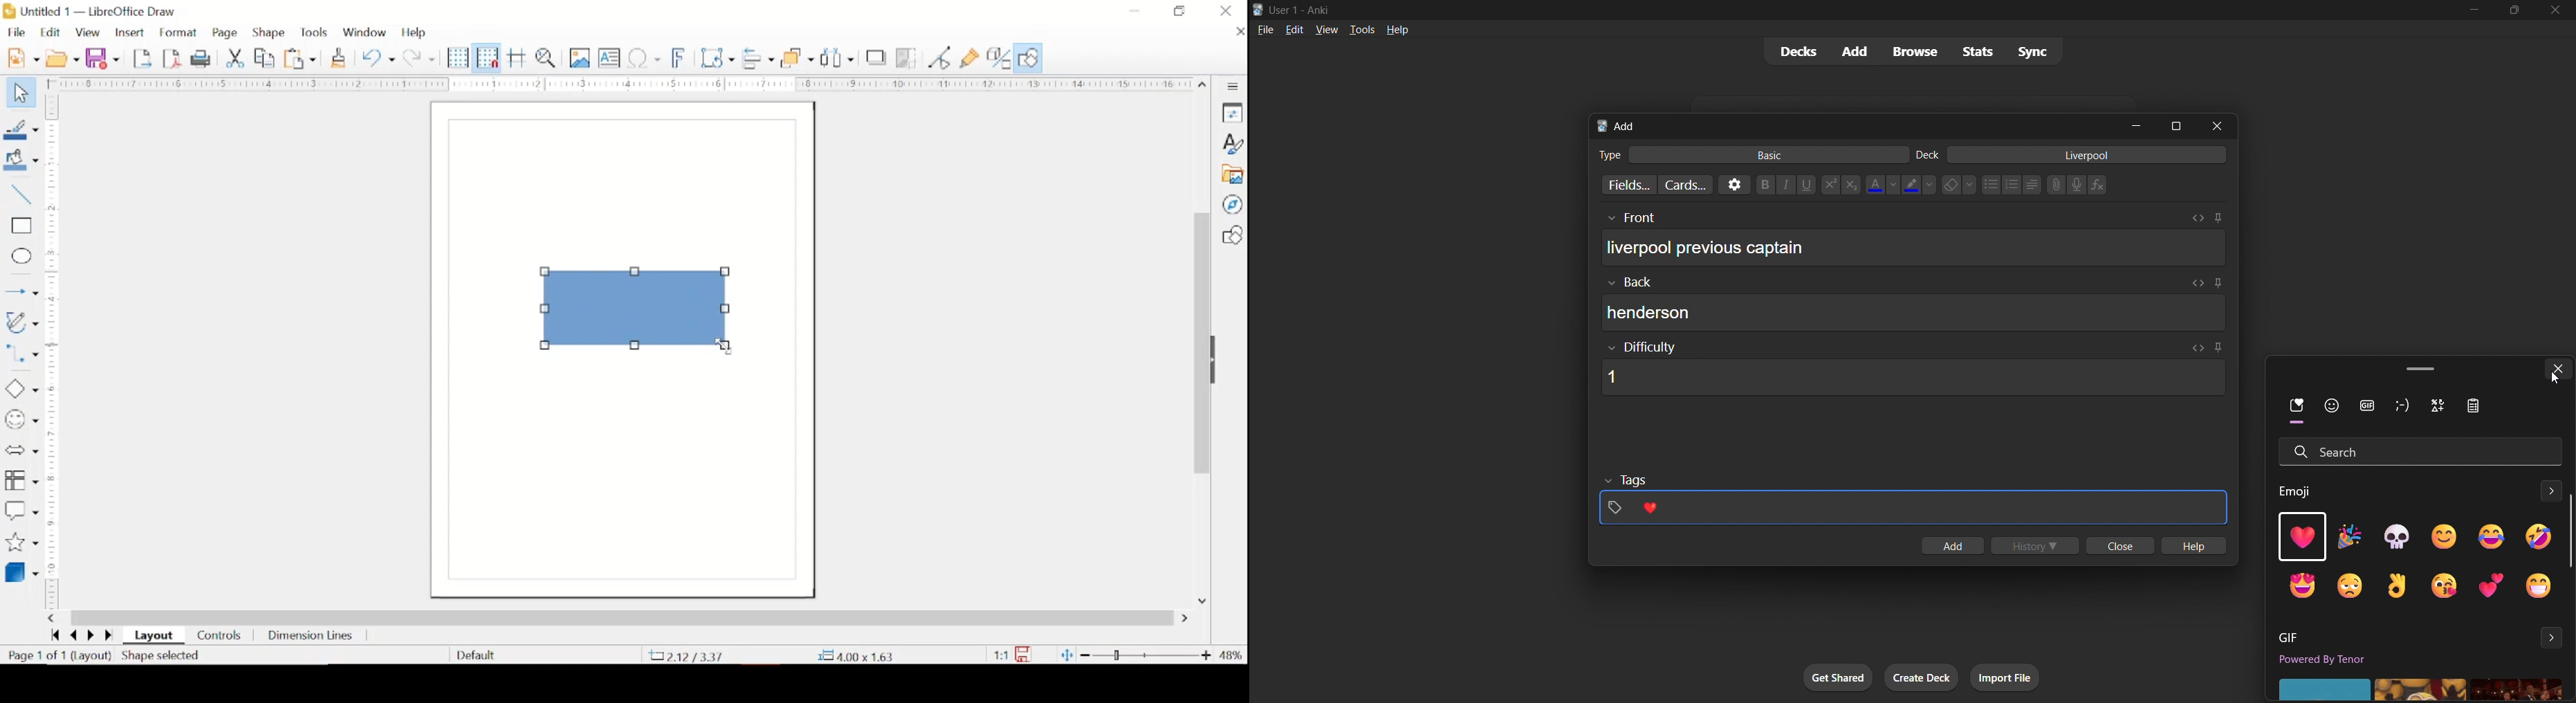 The width and height of the screenshot is (2576, 728). Describe the element at coordinates (2102, 185) in the screenshot. I see `function` at that location.